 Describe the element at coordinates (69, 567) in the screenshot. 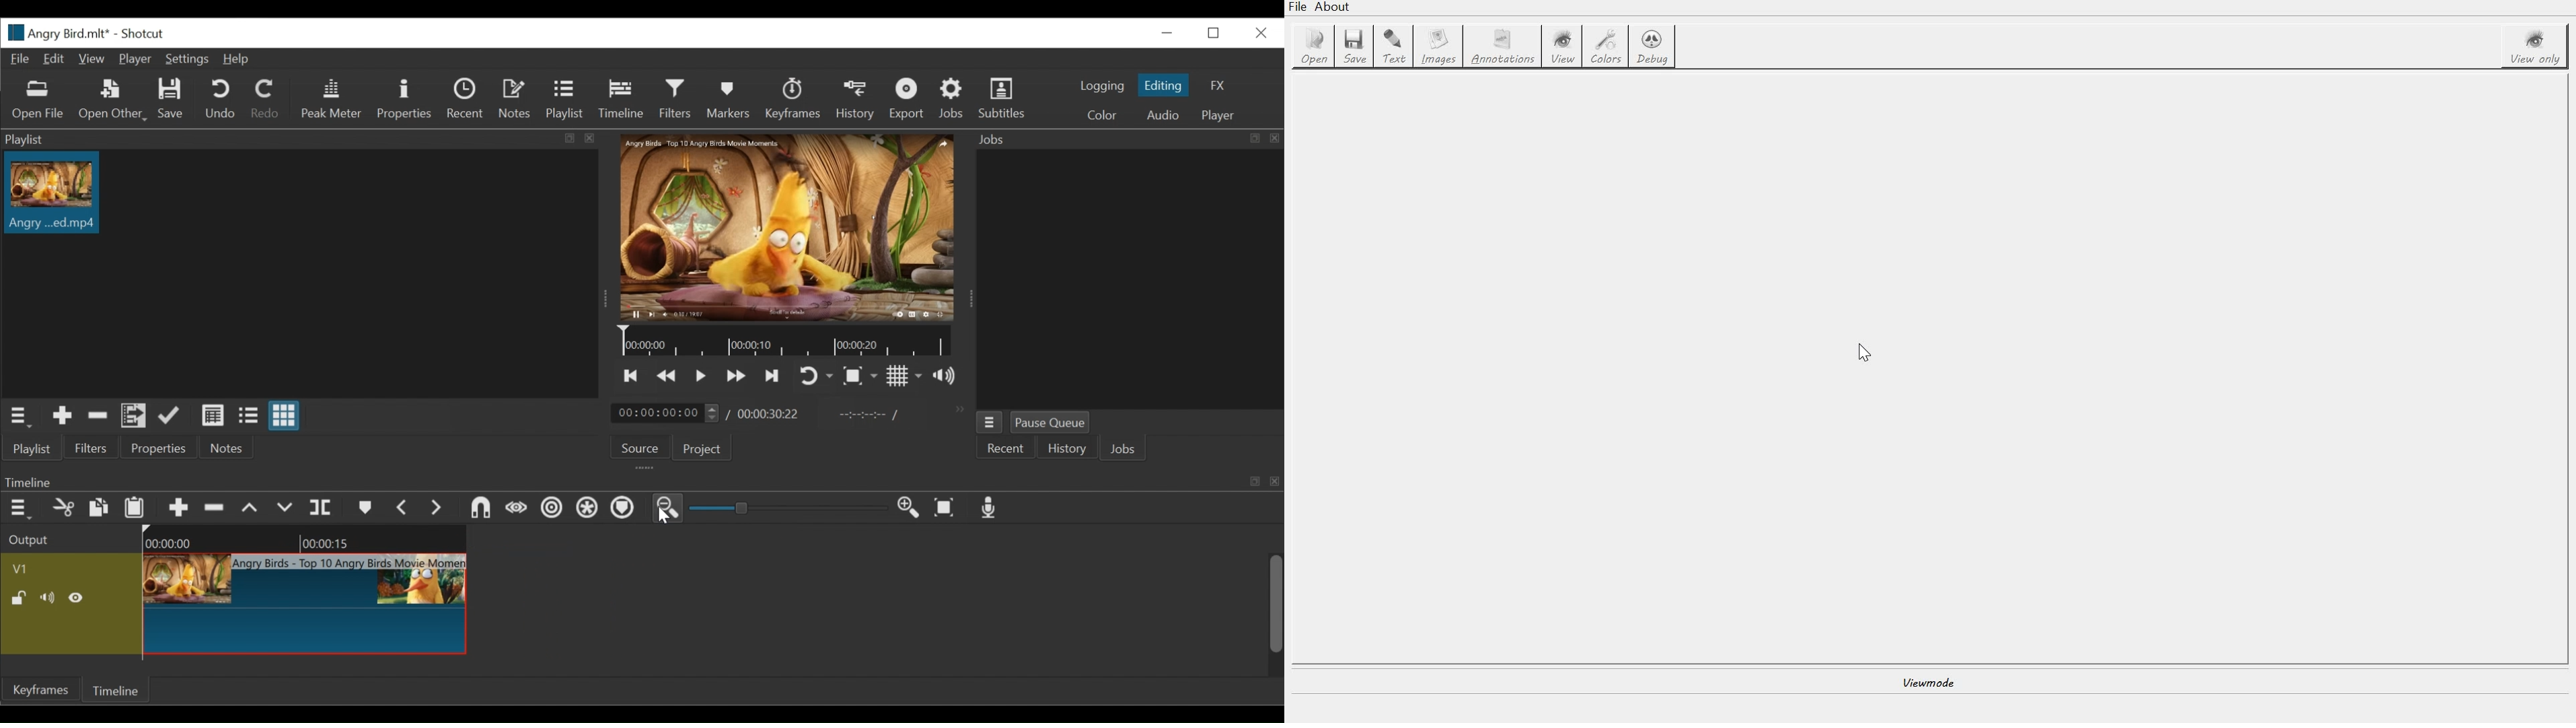

I see `Video Track Name` at that location.